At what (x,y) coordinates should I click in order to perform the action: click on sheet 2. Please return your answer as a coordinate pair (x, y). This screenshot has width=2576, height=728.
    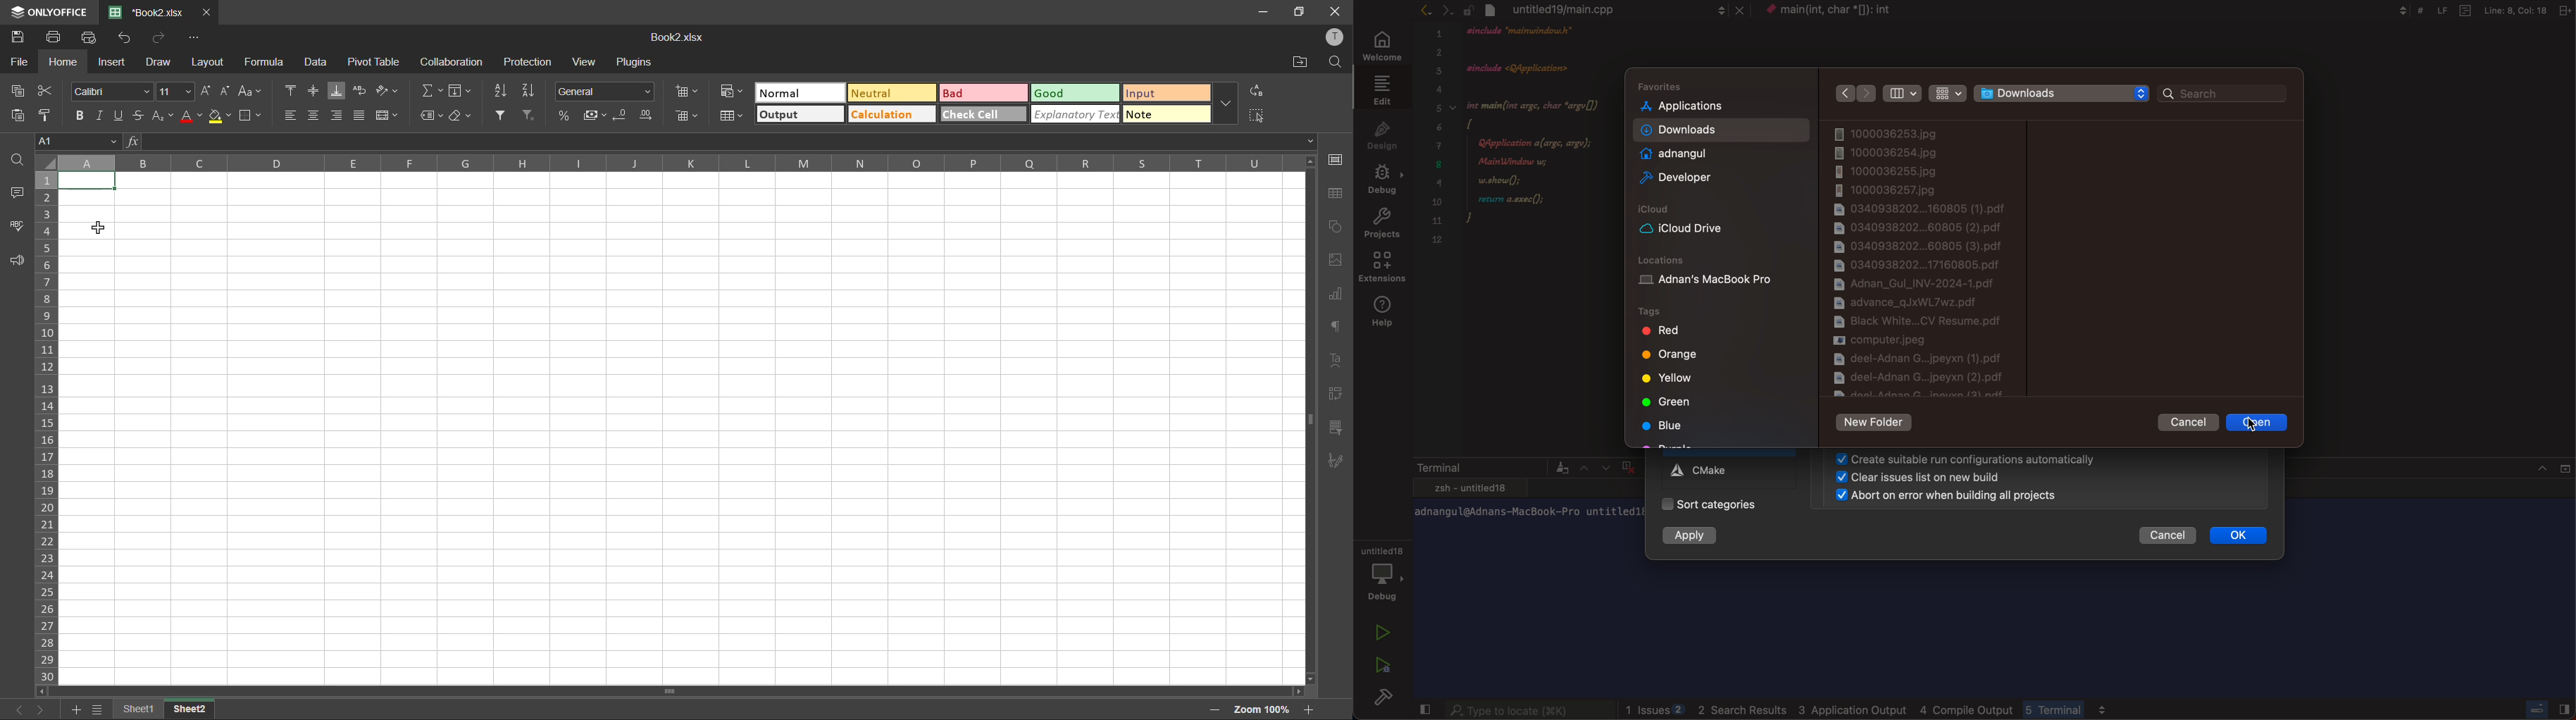
    Looking at the image, I should click on (190, 709).